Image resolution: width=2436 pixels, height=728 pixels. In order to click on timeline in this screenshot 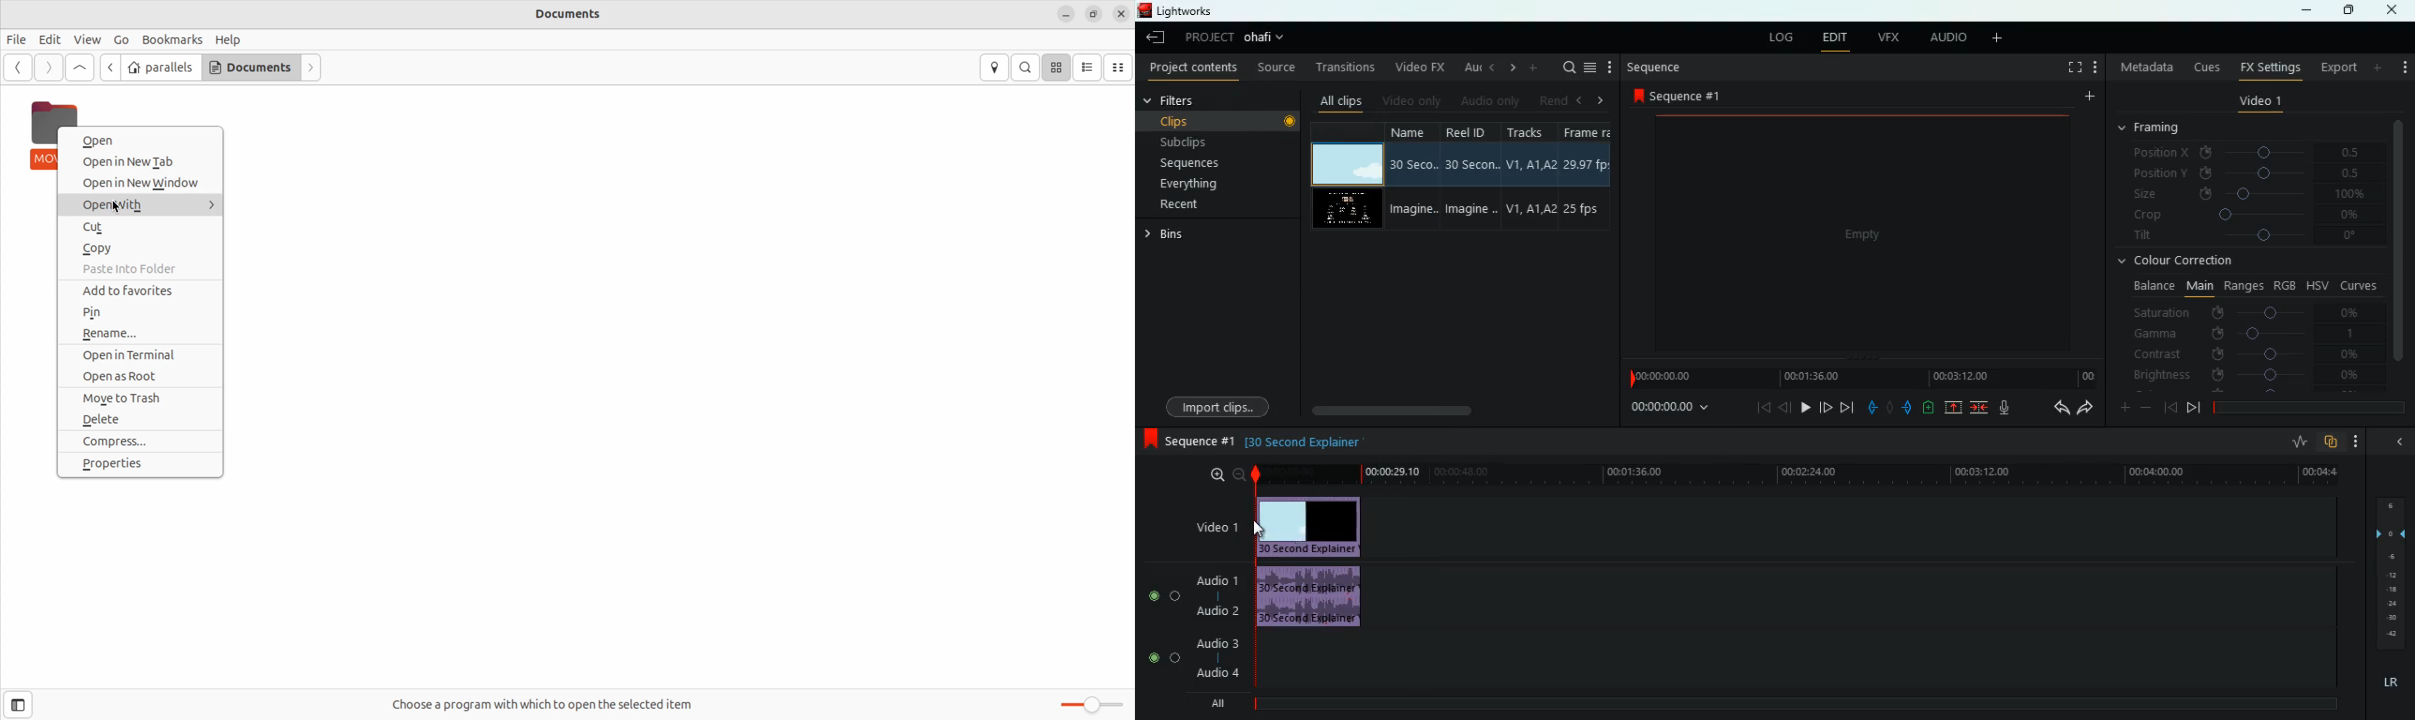, I will do `click(1786, 704)`.